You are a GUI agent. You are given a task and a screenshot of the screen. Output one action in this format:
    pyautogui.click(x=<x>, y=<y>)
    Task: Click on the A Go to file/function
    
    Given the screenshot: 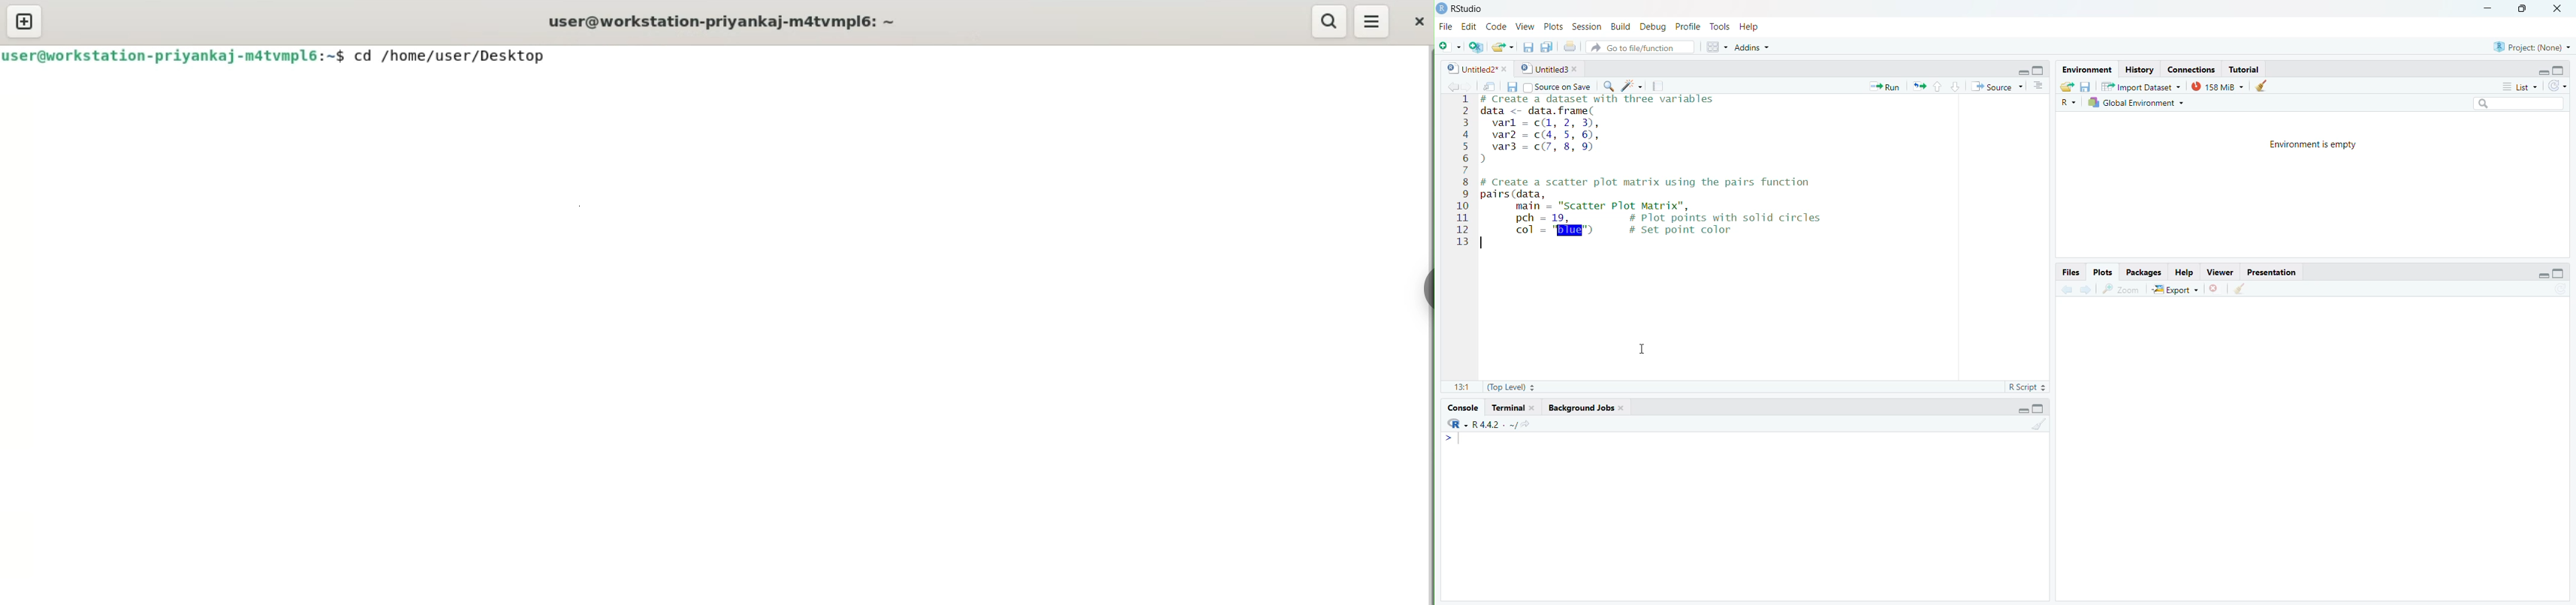 What is the action you would take?
    pyautogui.click(x=1640, y=47)
    